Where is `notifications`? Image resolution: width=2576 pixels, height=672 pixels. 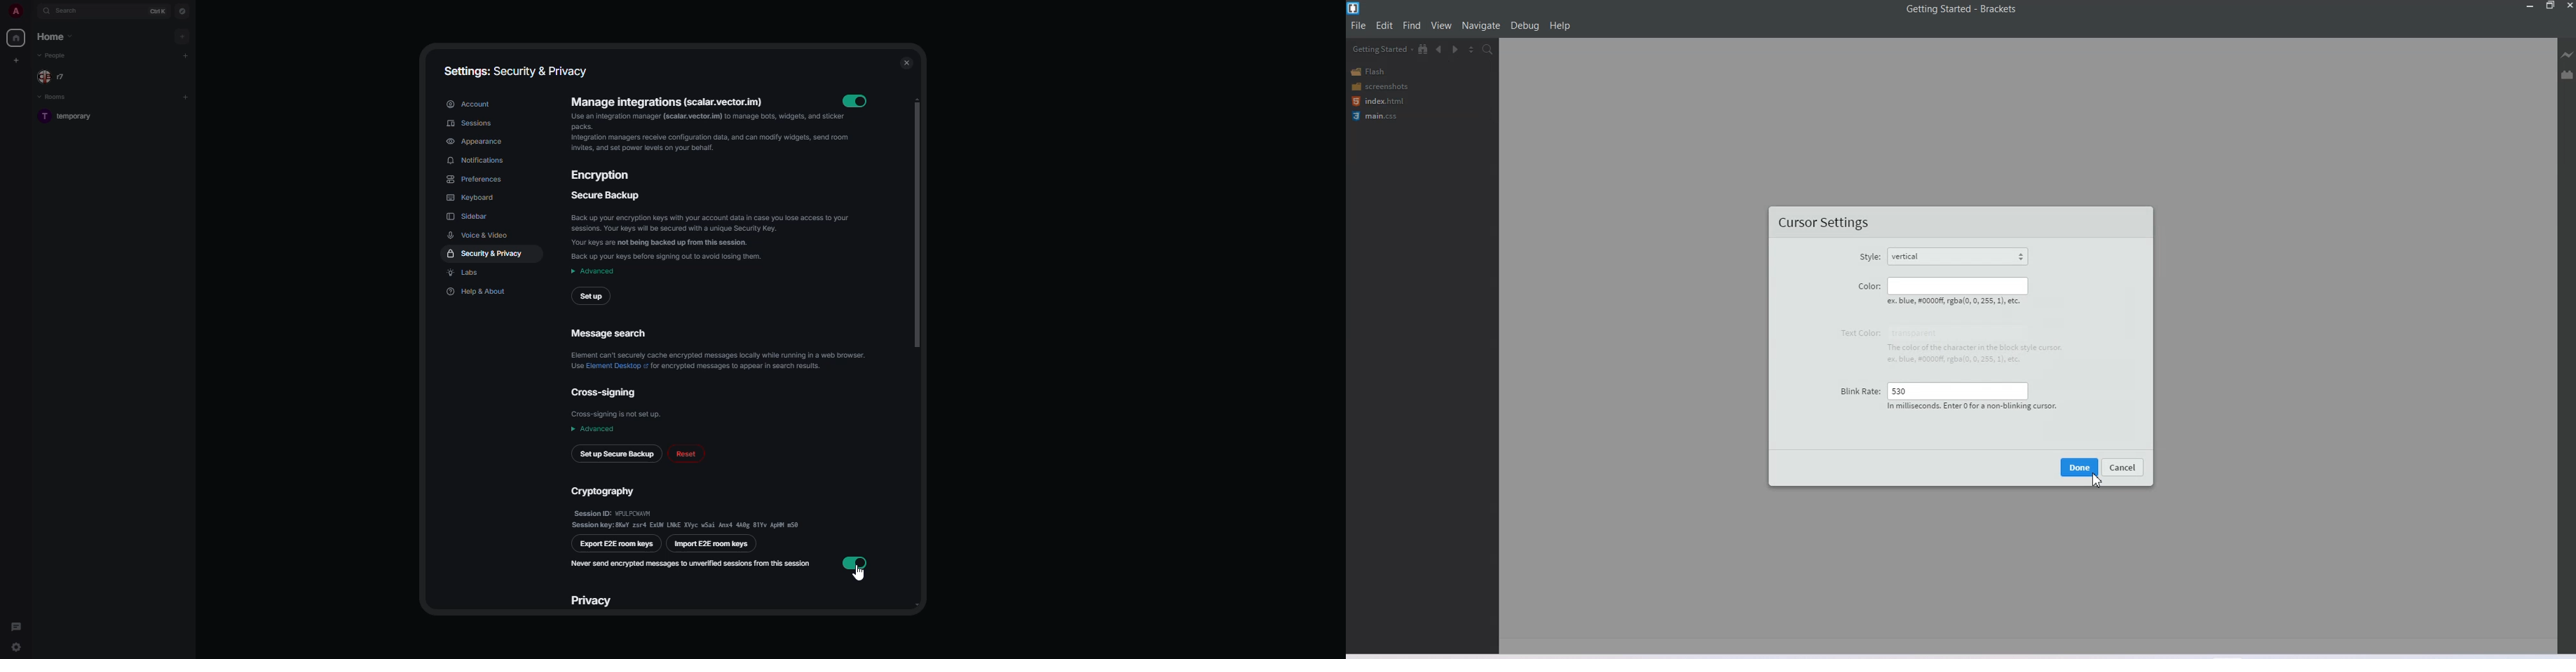 notifications is located at coordinates (480, 161).